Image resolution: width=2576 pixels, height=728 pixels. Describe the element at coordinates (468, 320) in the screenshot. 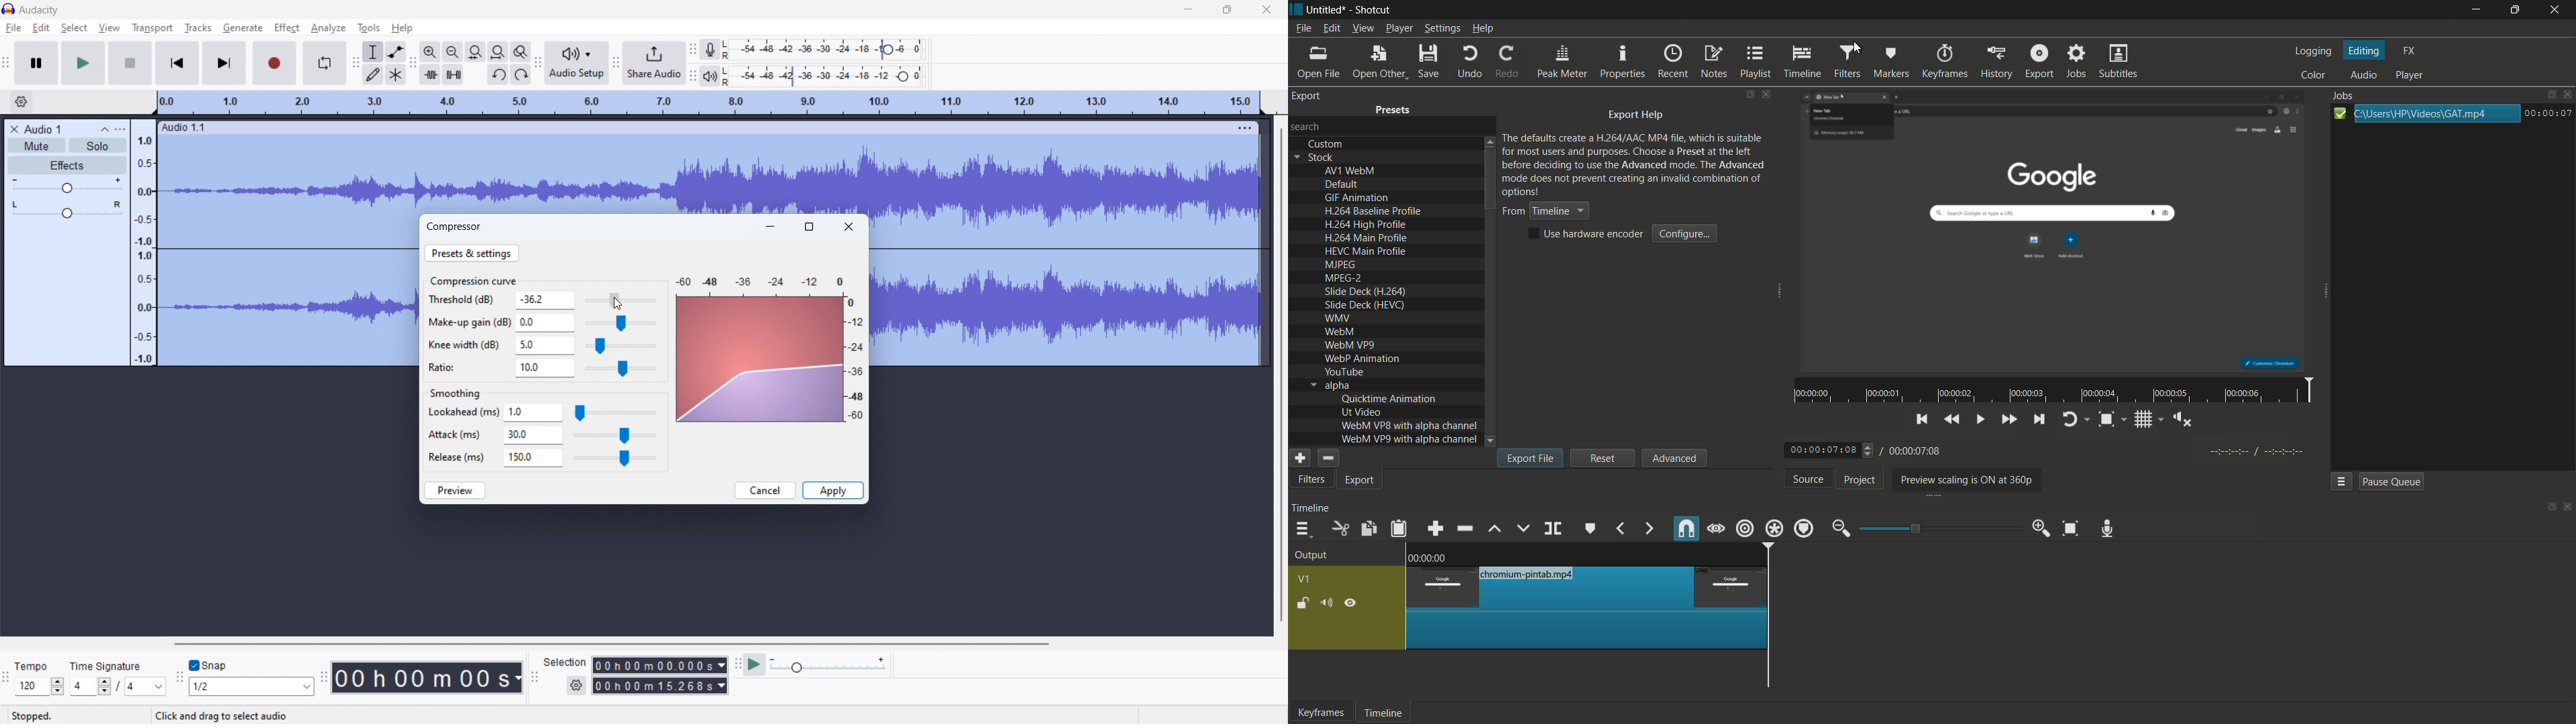

I see ` Make-up gain (dB)` at that location.